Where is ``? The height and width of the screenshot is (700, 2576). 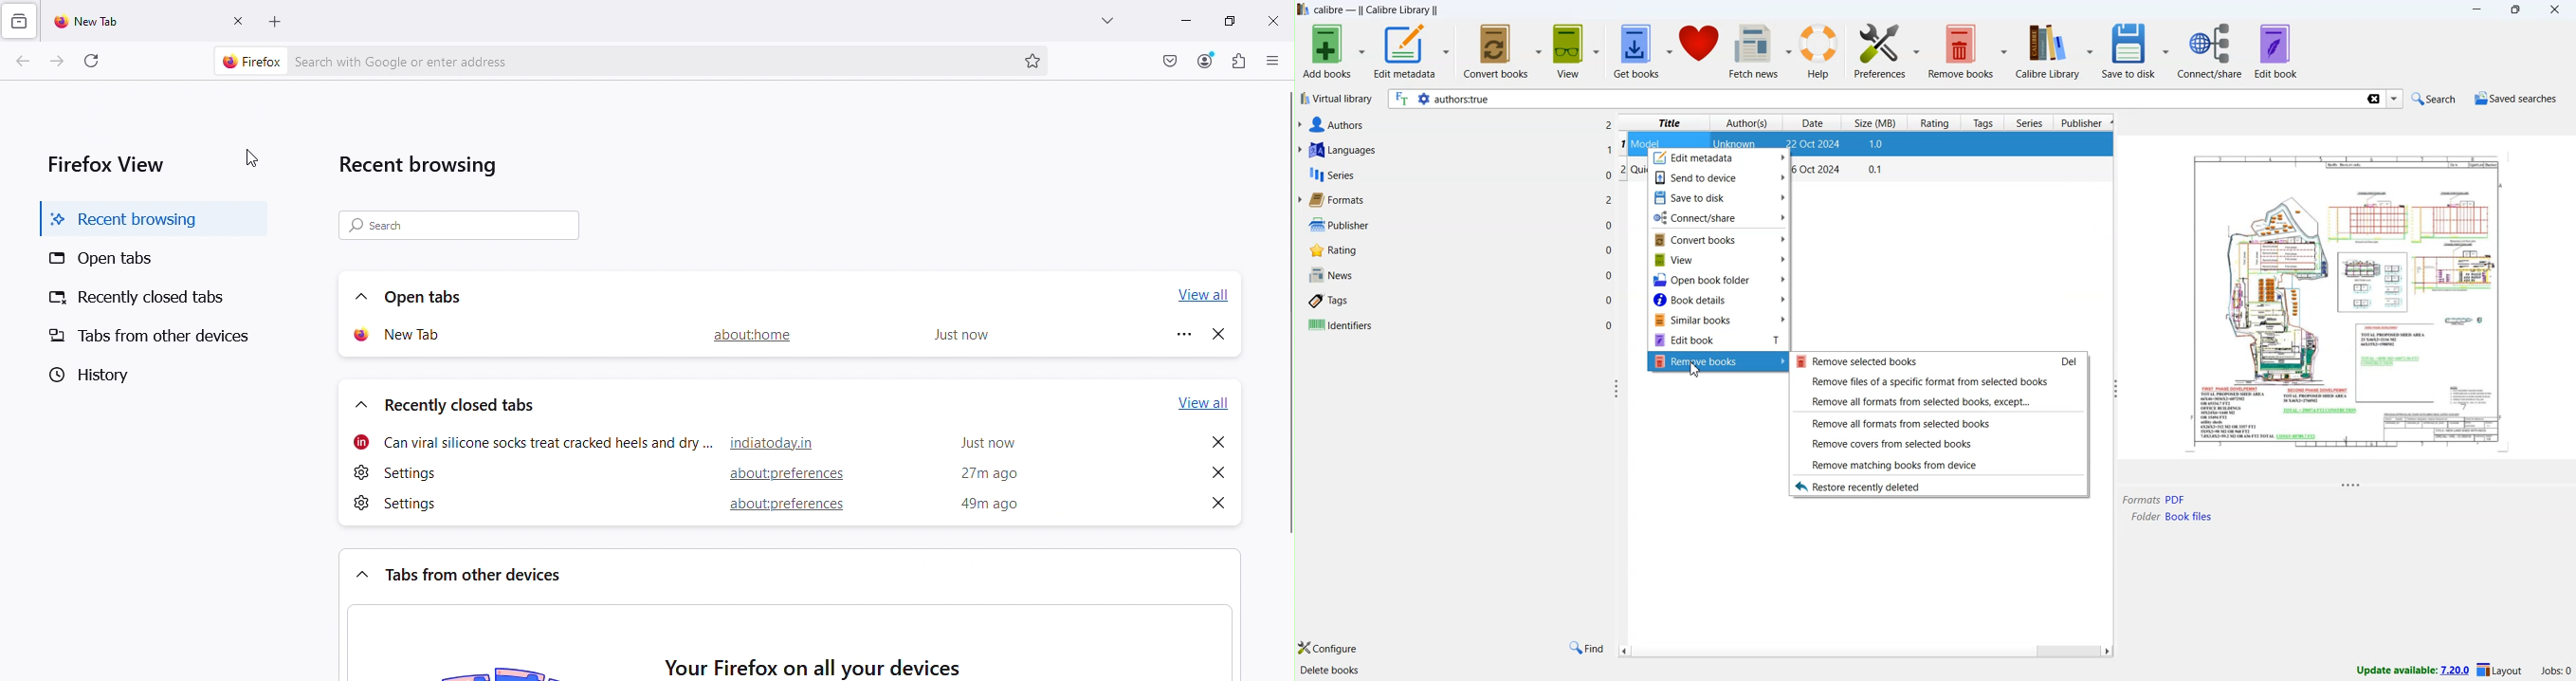  is located at coordinates (1609, 124).